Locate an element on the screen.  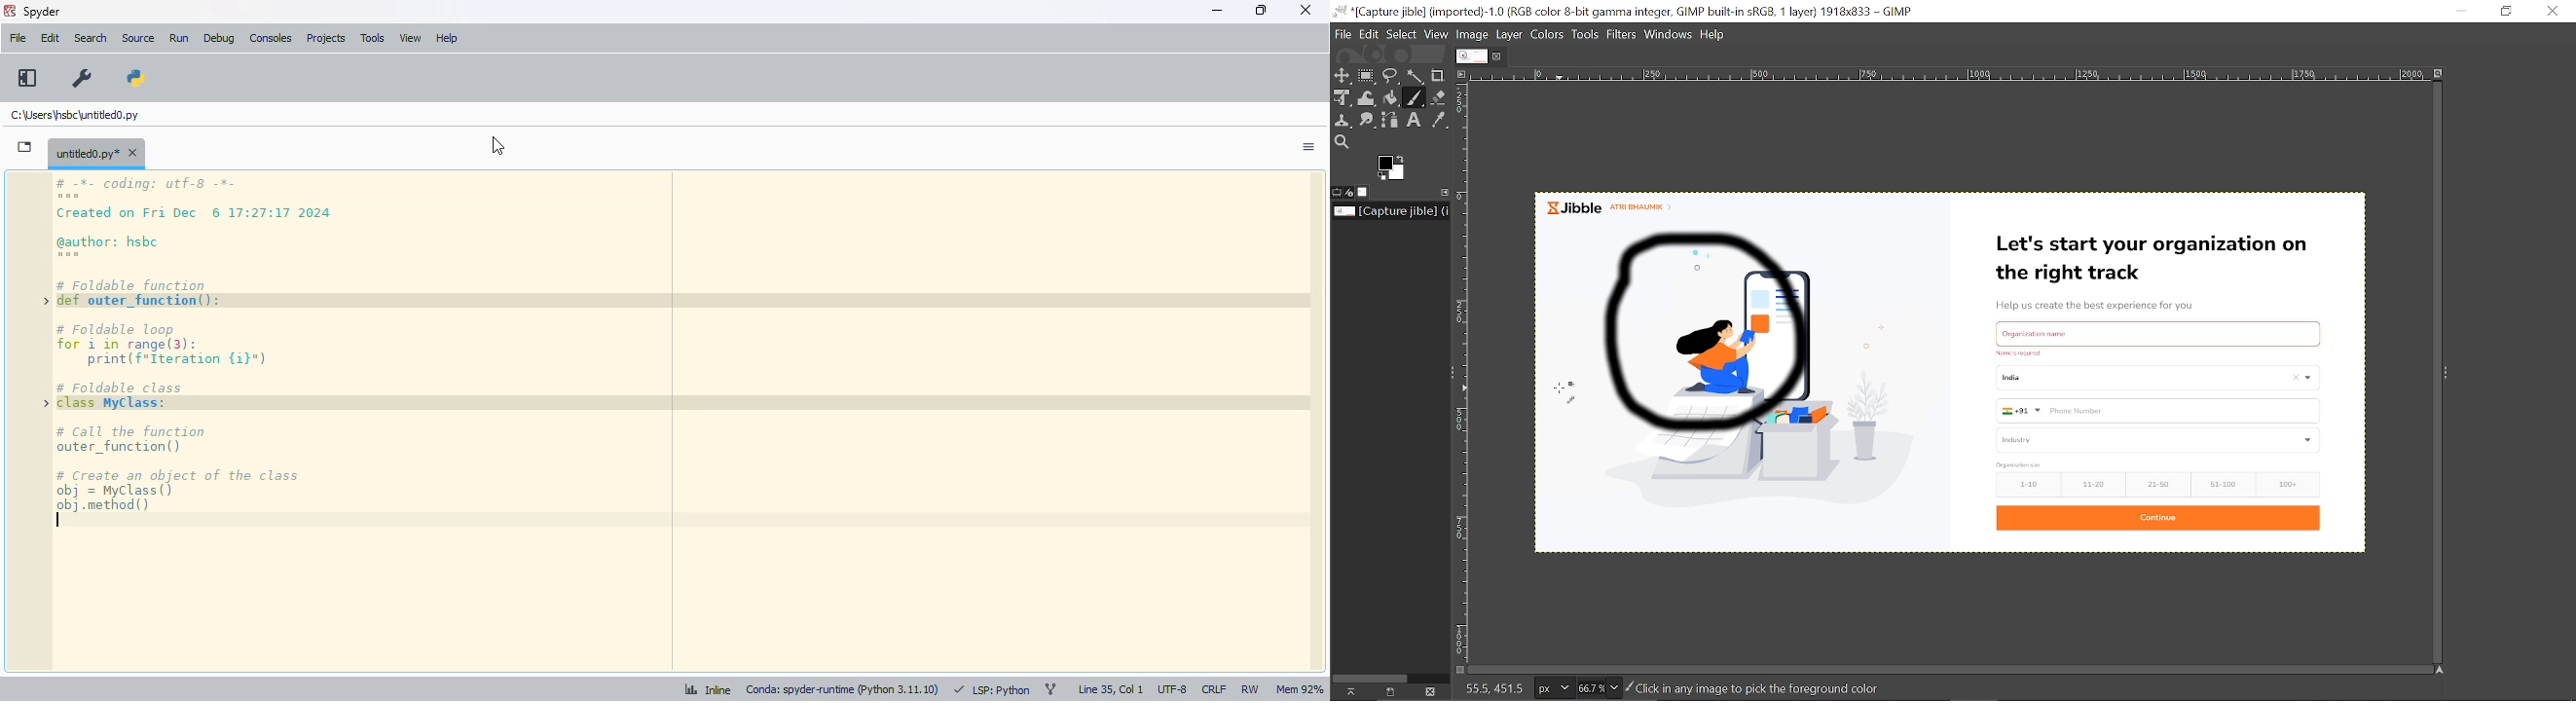
inline is located at coordinates (700, 691).